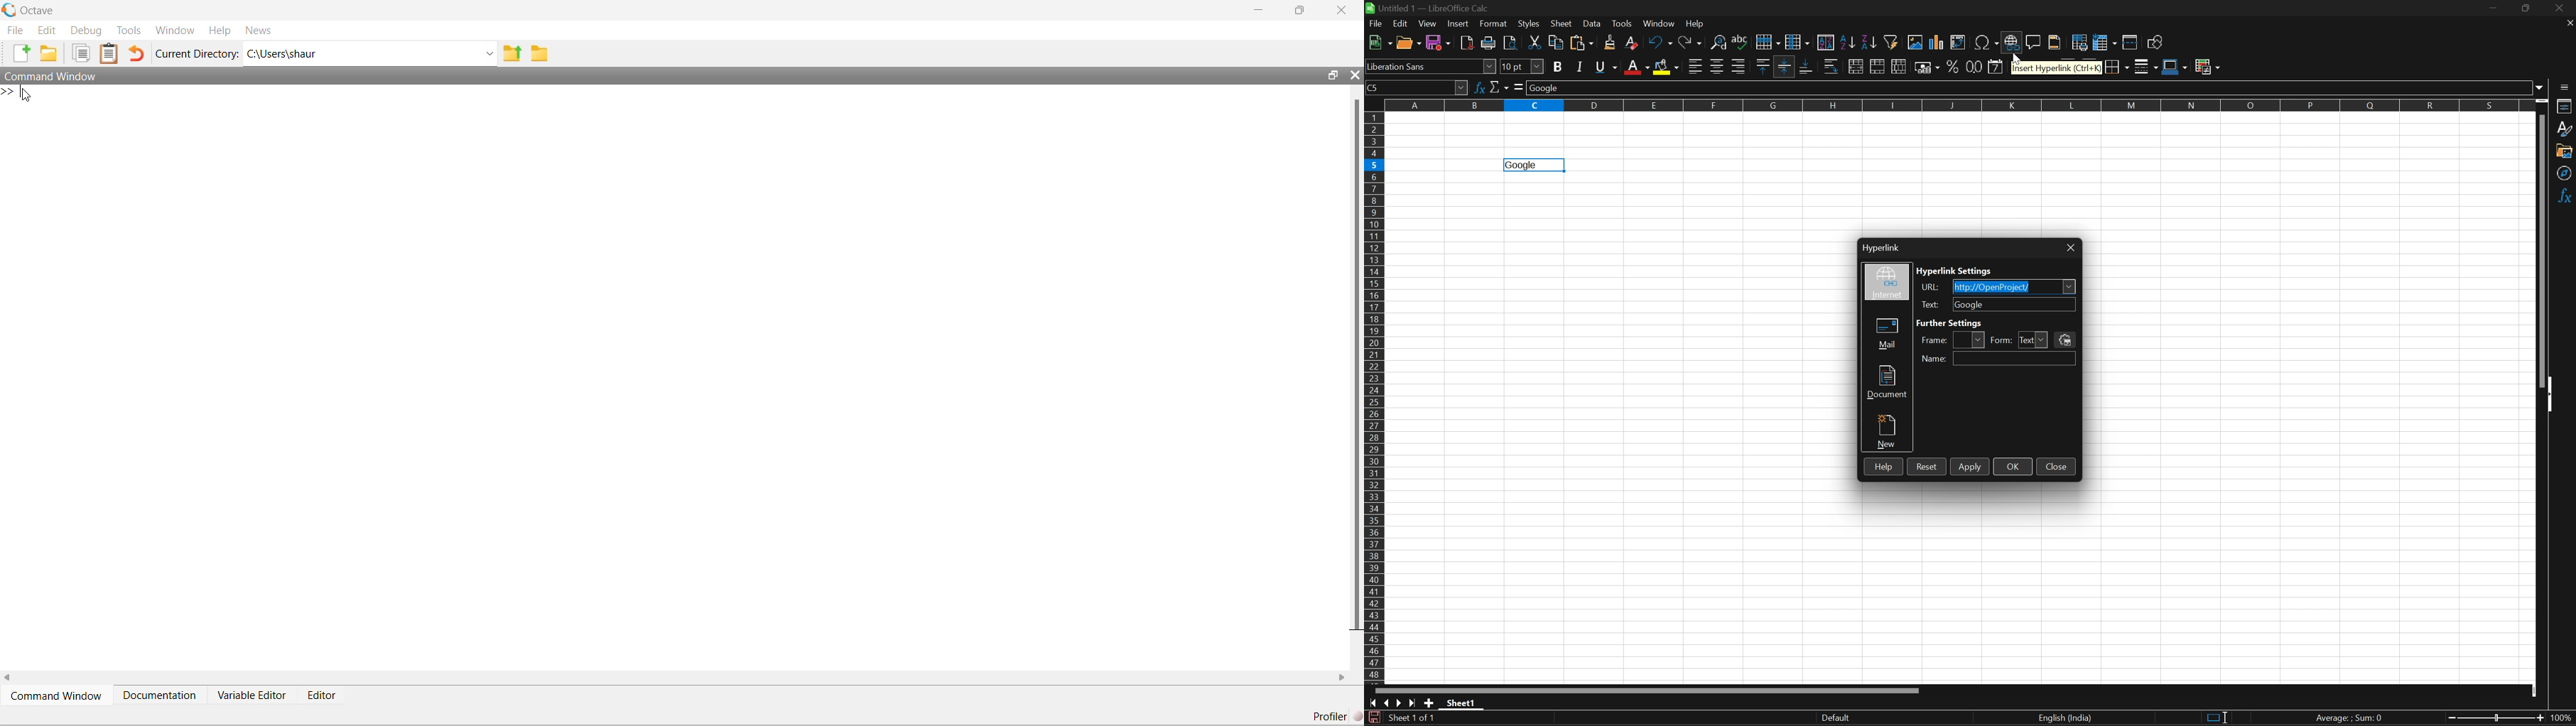 The width and height of the screenshot is (2576, 728). I want to click on cursor, so click(27, 95).